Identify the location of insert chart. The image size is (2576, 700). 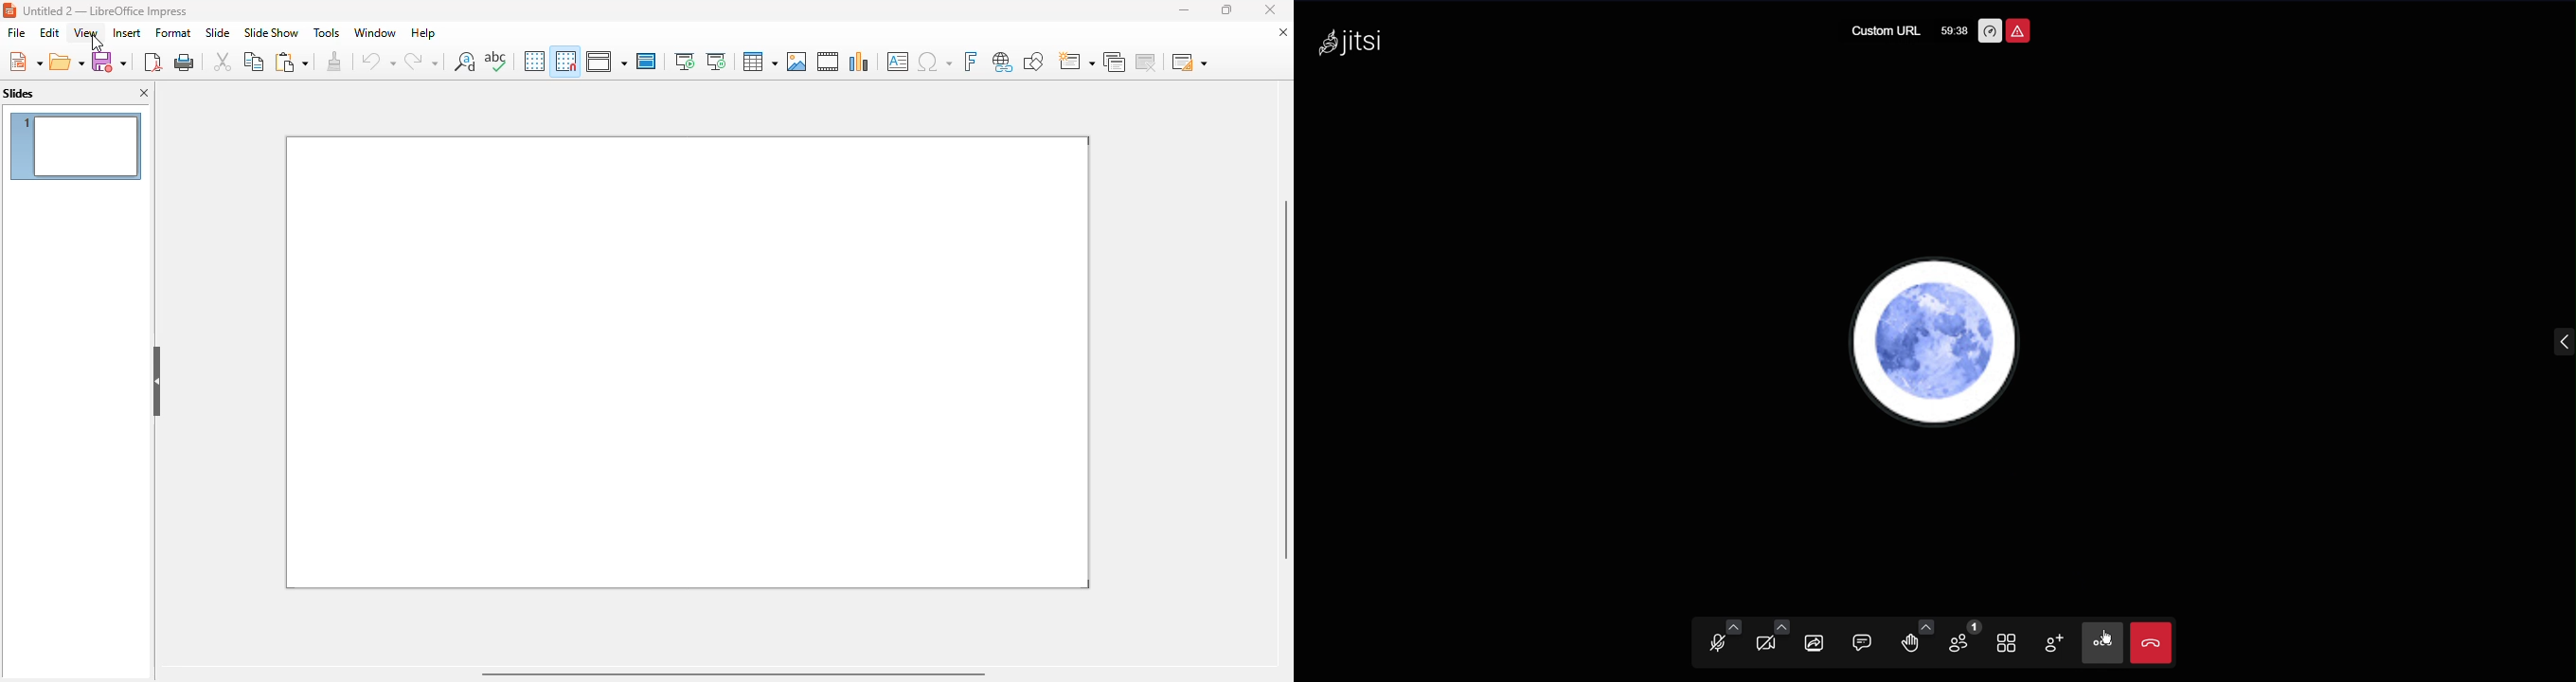
(860, 62).